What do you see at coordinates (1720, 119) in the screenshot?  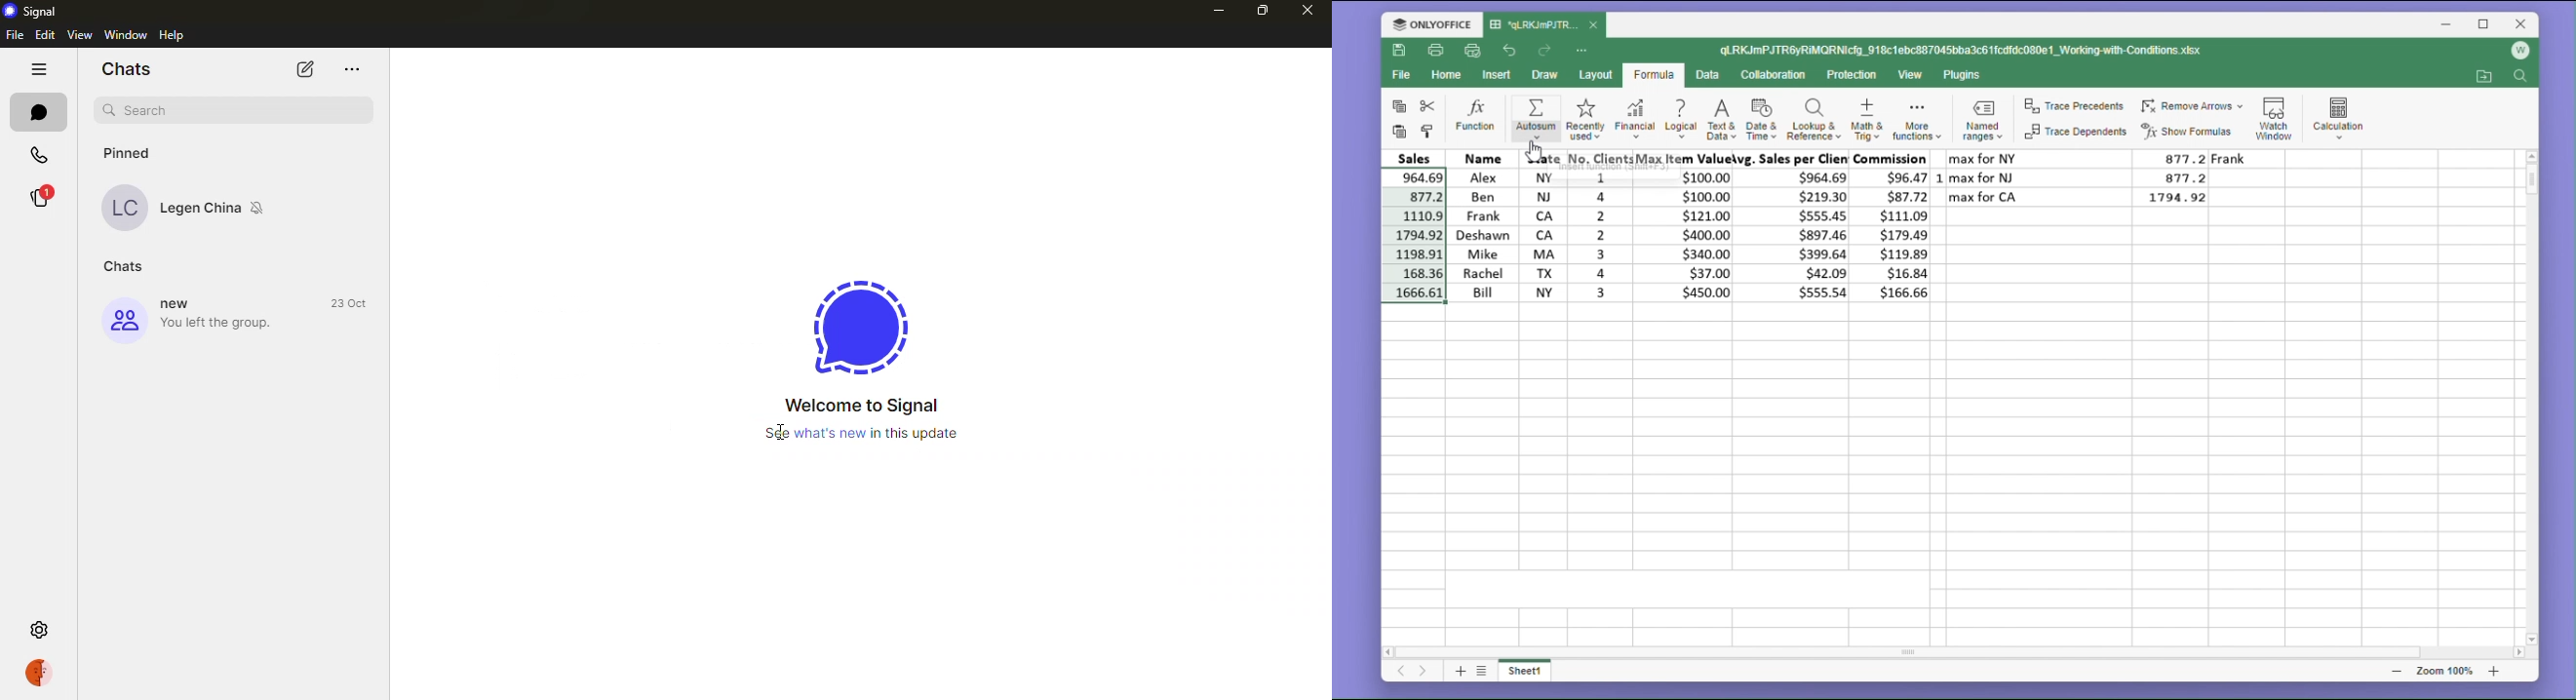 I see `text & data` at bounding box center [1720, 119].